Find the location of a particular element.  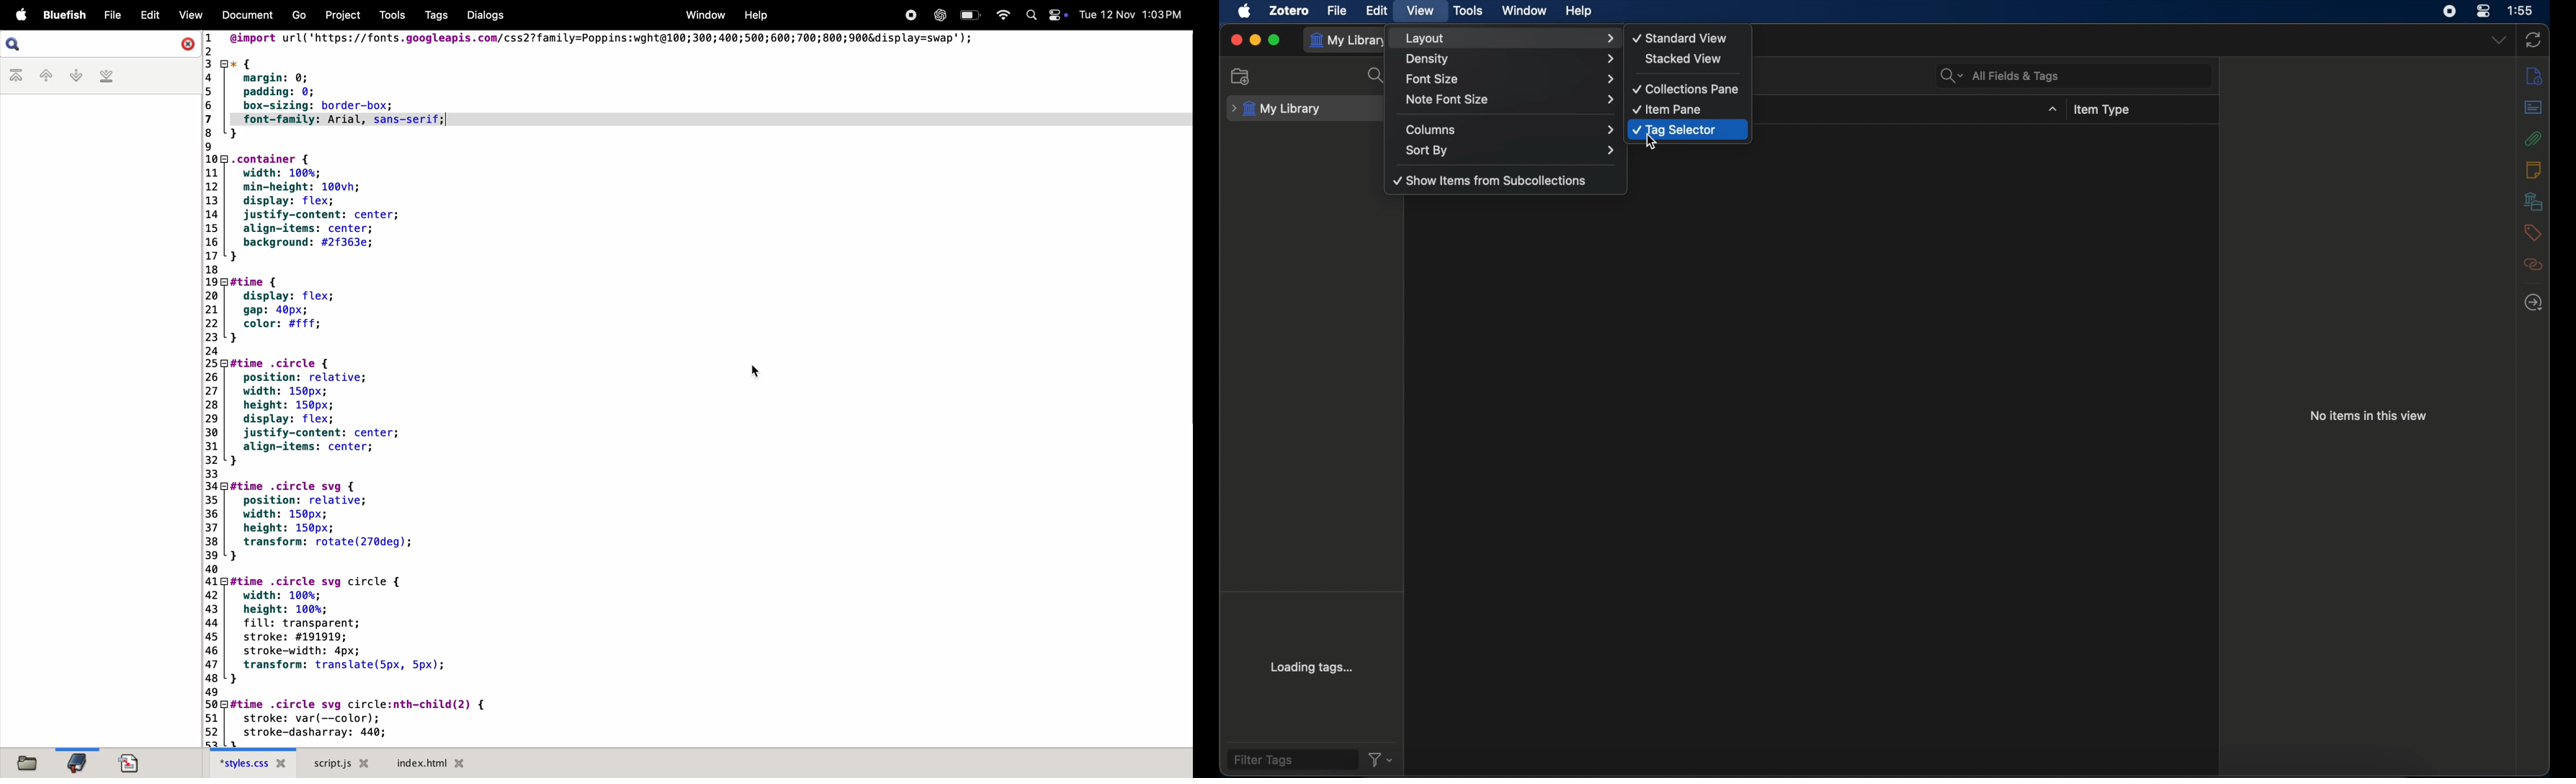

Search is located at coordinates (14, 44).